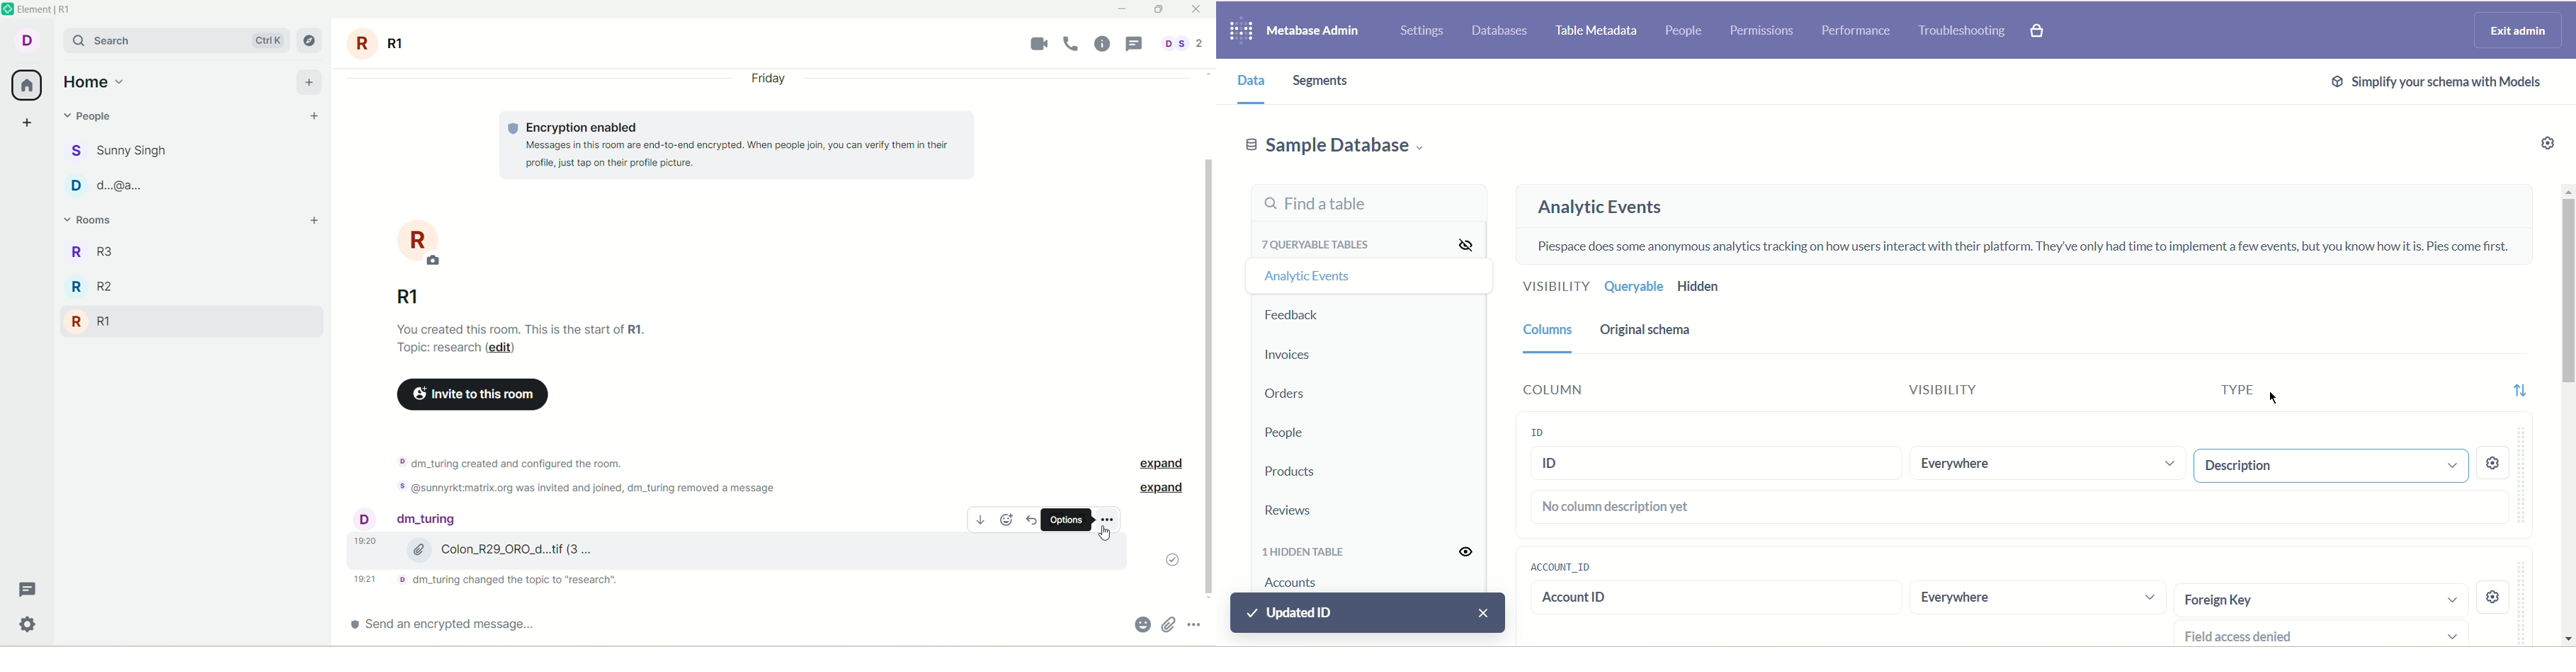 This screenshot has width=2576, height=672. I want to click on room name, so click(402, 292).